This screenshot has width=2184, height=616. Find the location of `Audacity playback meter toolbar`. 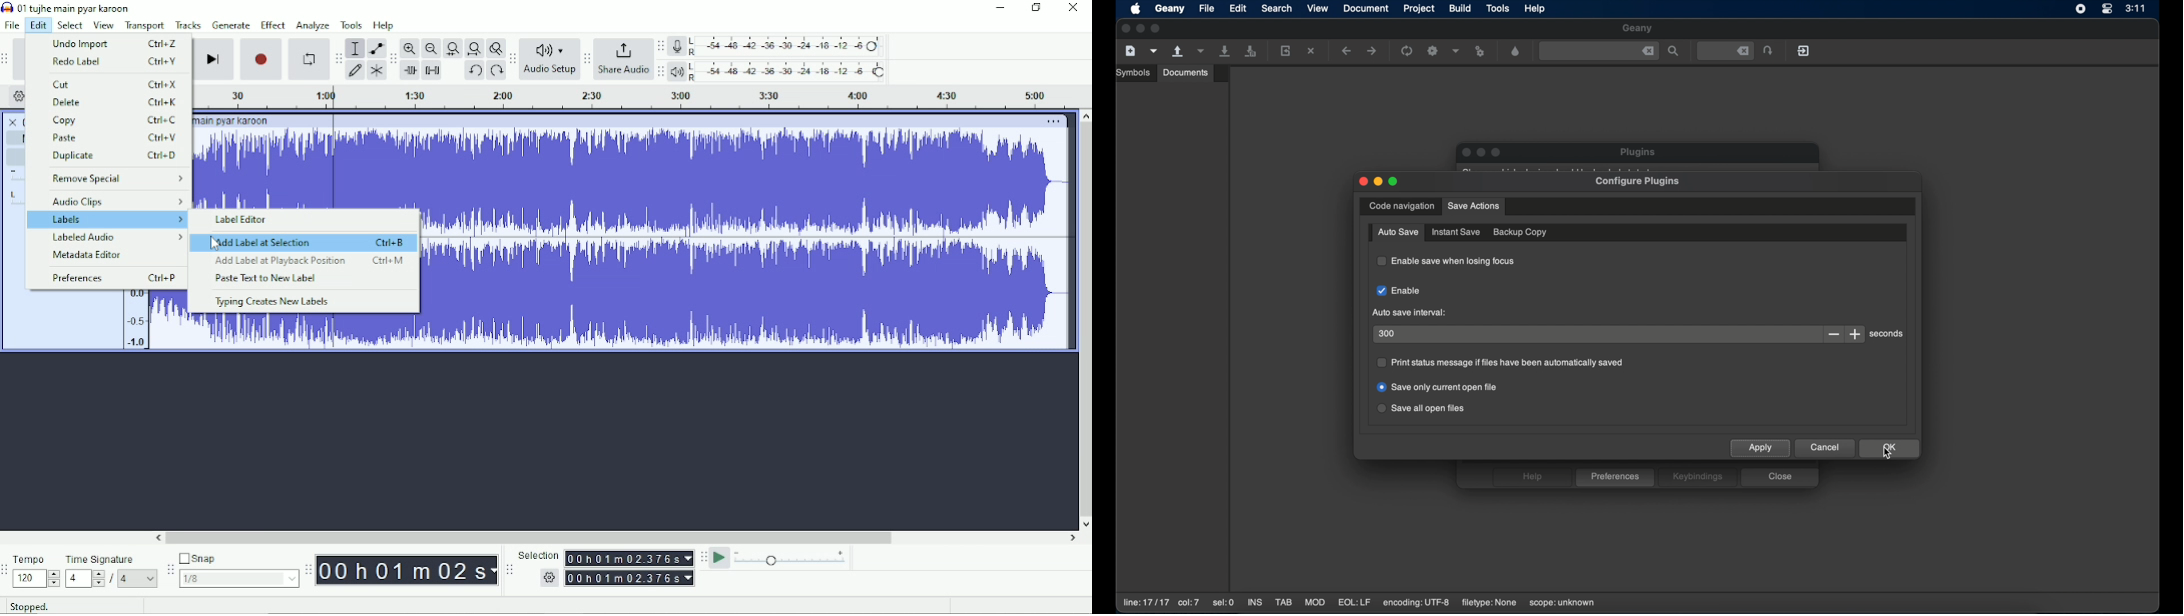

Audacity playback meter toolbar is located at coordinates (660, 72).